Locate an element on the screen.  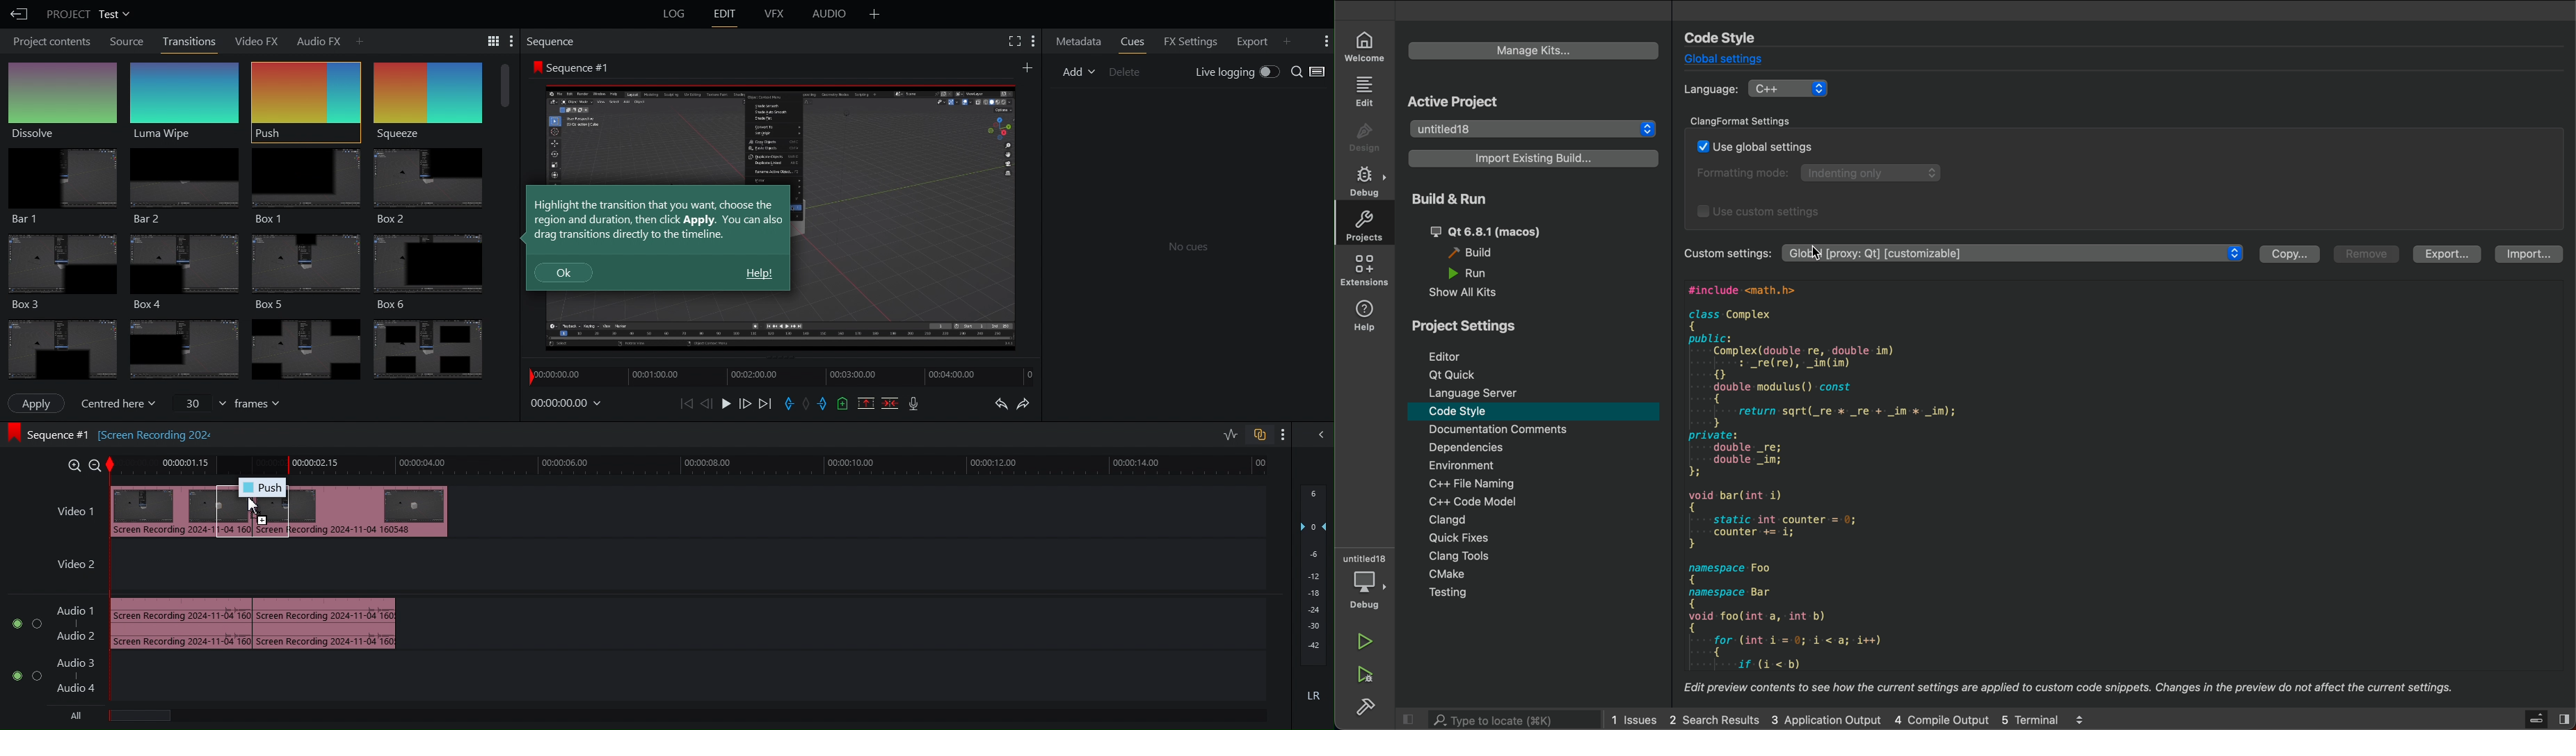
import existing build is located at coordinates (1534, 158).